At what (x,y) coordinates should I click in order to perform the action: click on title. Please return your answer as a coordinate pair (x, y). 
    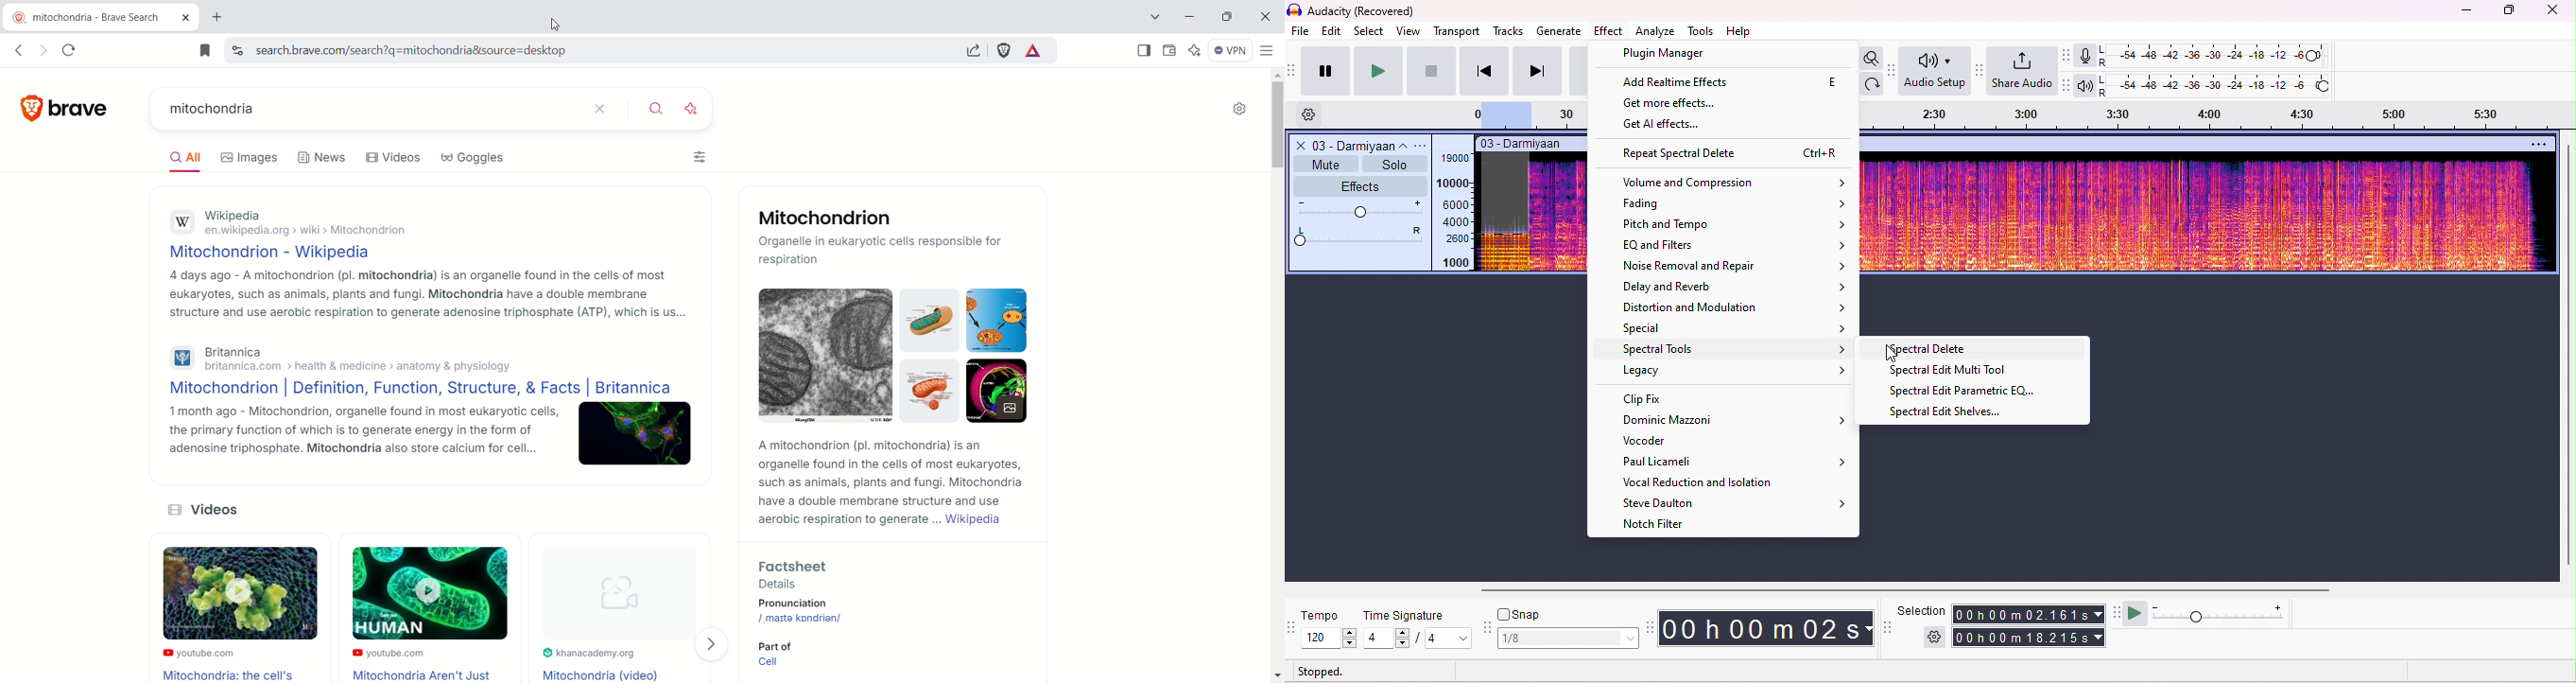
    Looking at the image, I should click on (1354, 11).